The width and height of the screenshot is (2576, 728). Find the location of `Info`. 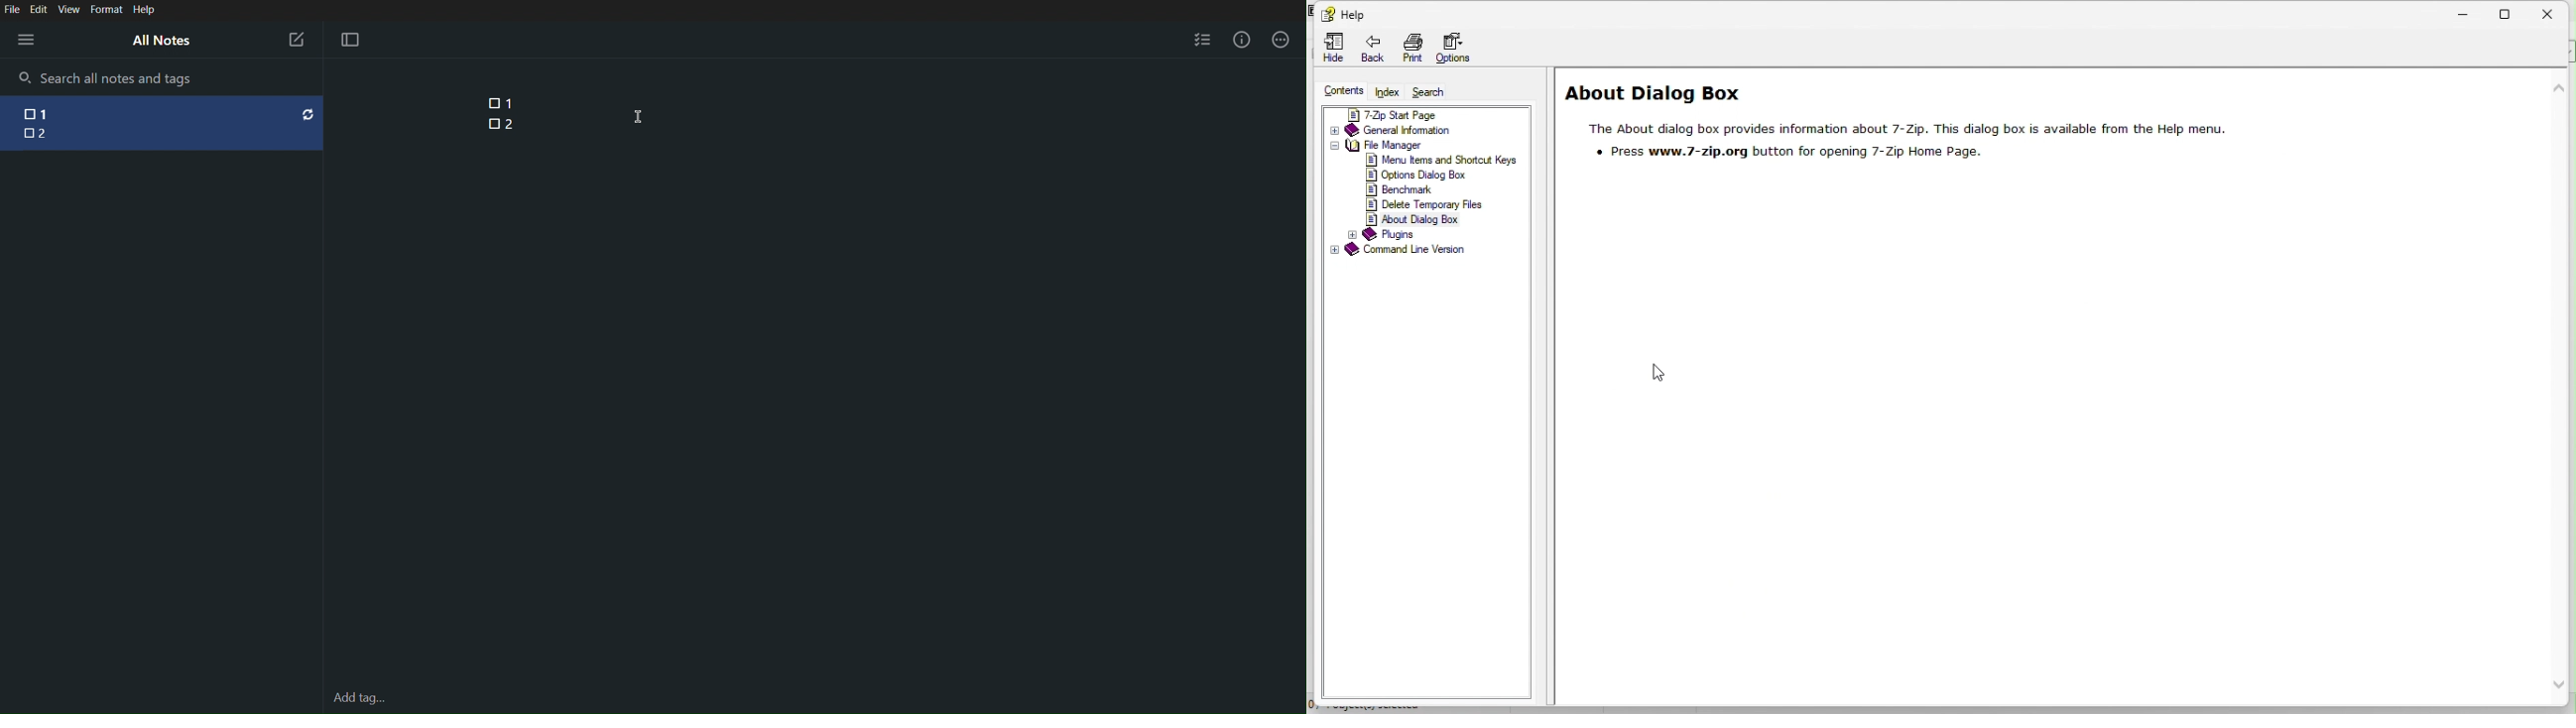

Info is located at coordinates (1246, 40).